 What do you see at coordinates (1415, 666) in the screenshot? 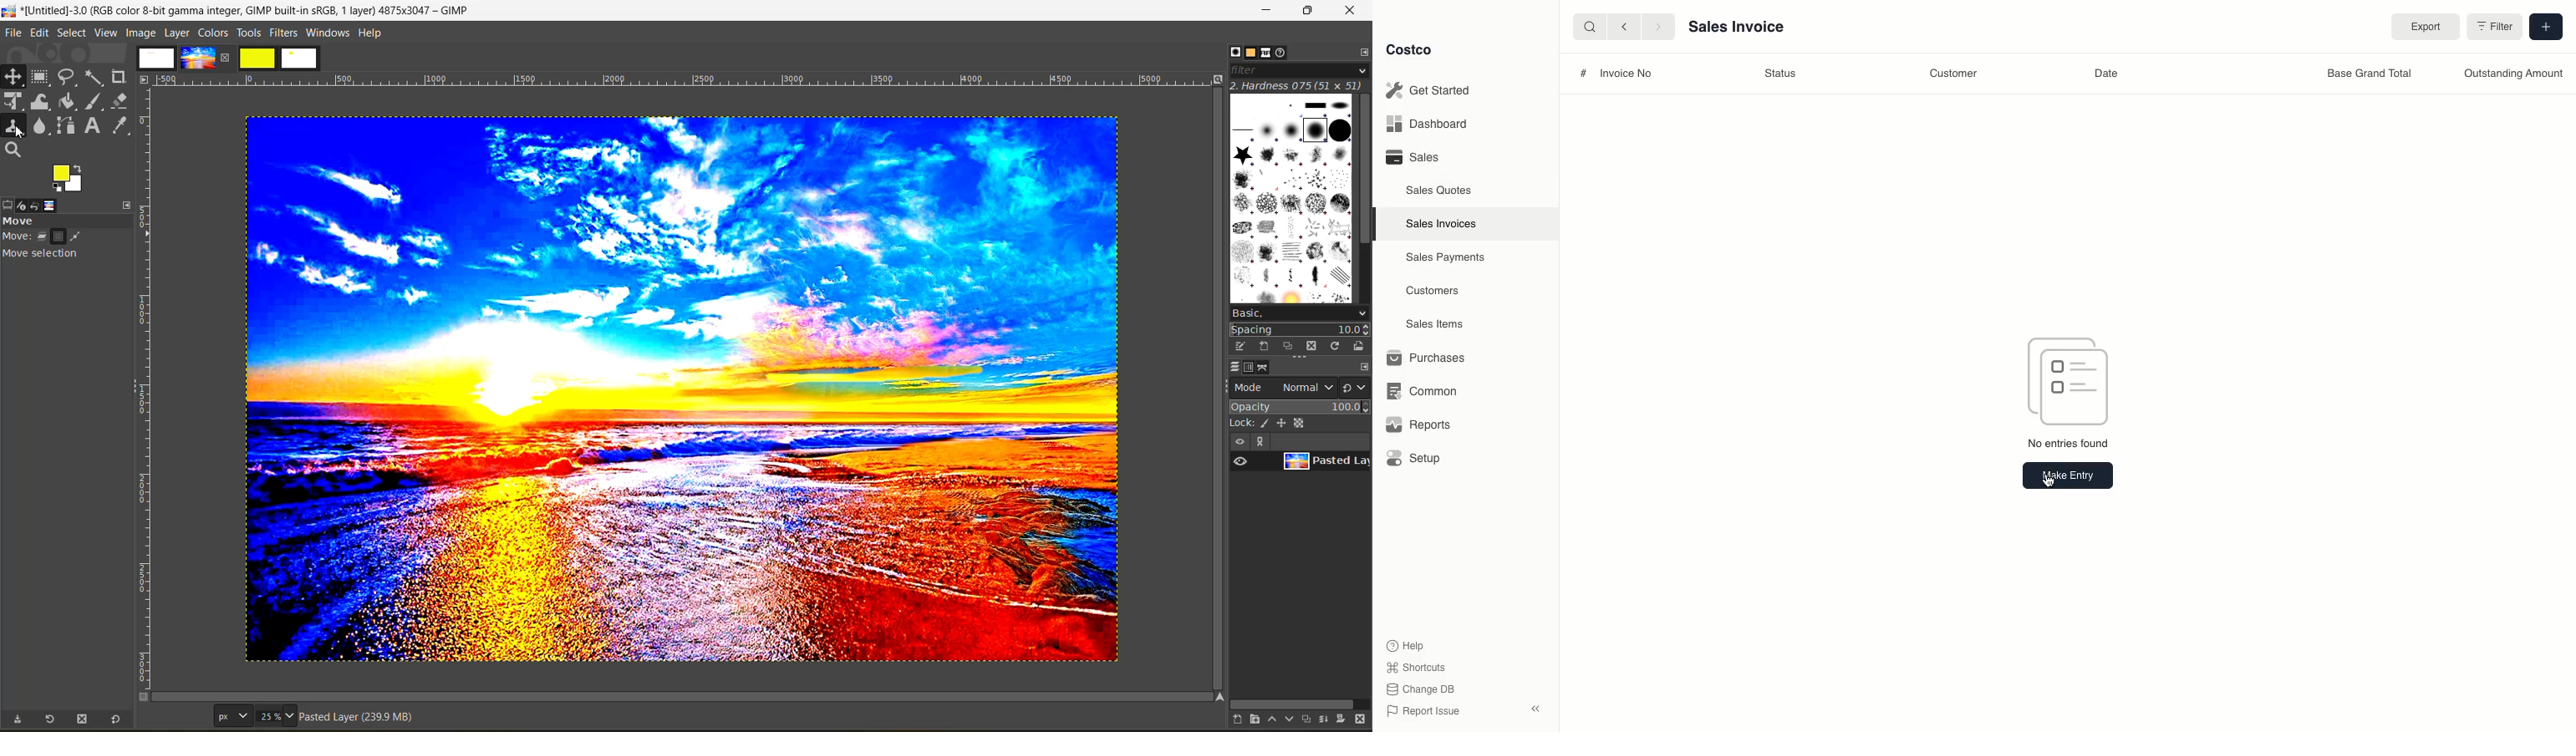
I see `Shortcuts` at bounding box center [1415, 666].